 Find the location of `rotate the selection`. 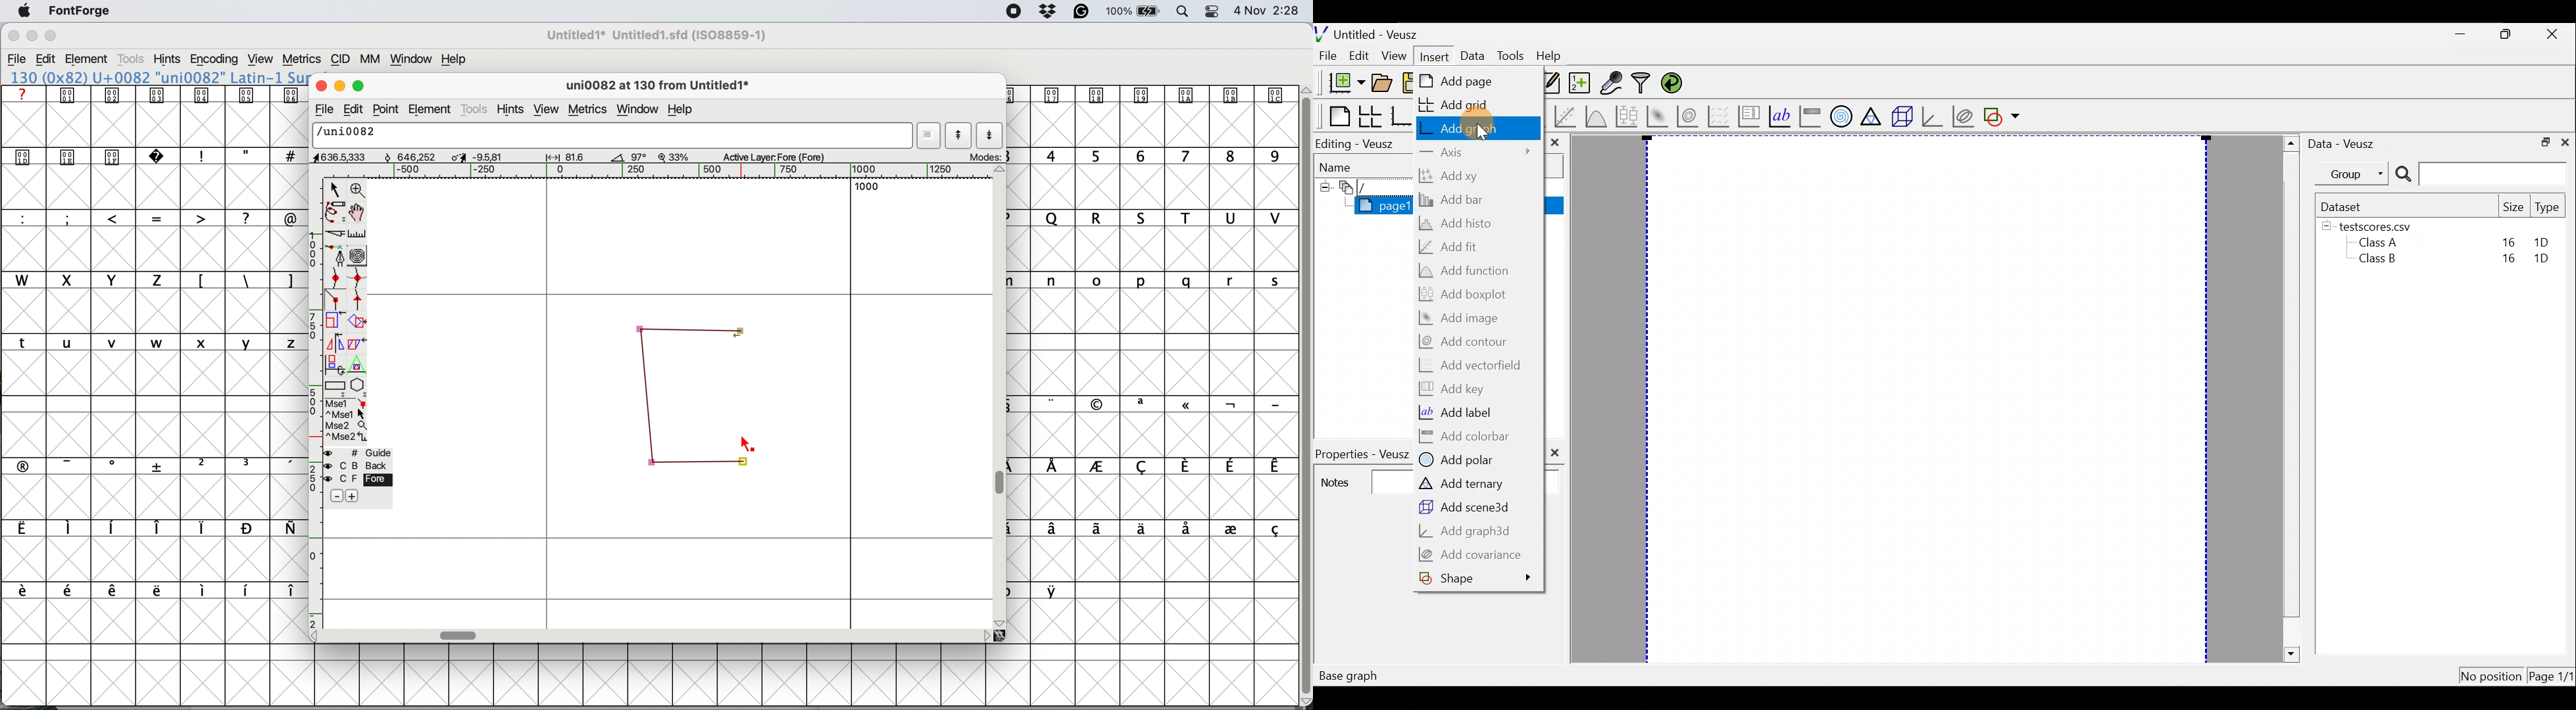

rotate the selection is located at coordinates (358, 323).